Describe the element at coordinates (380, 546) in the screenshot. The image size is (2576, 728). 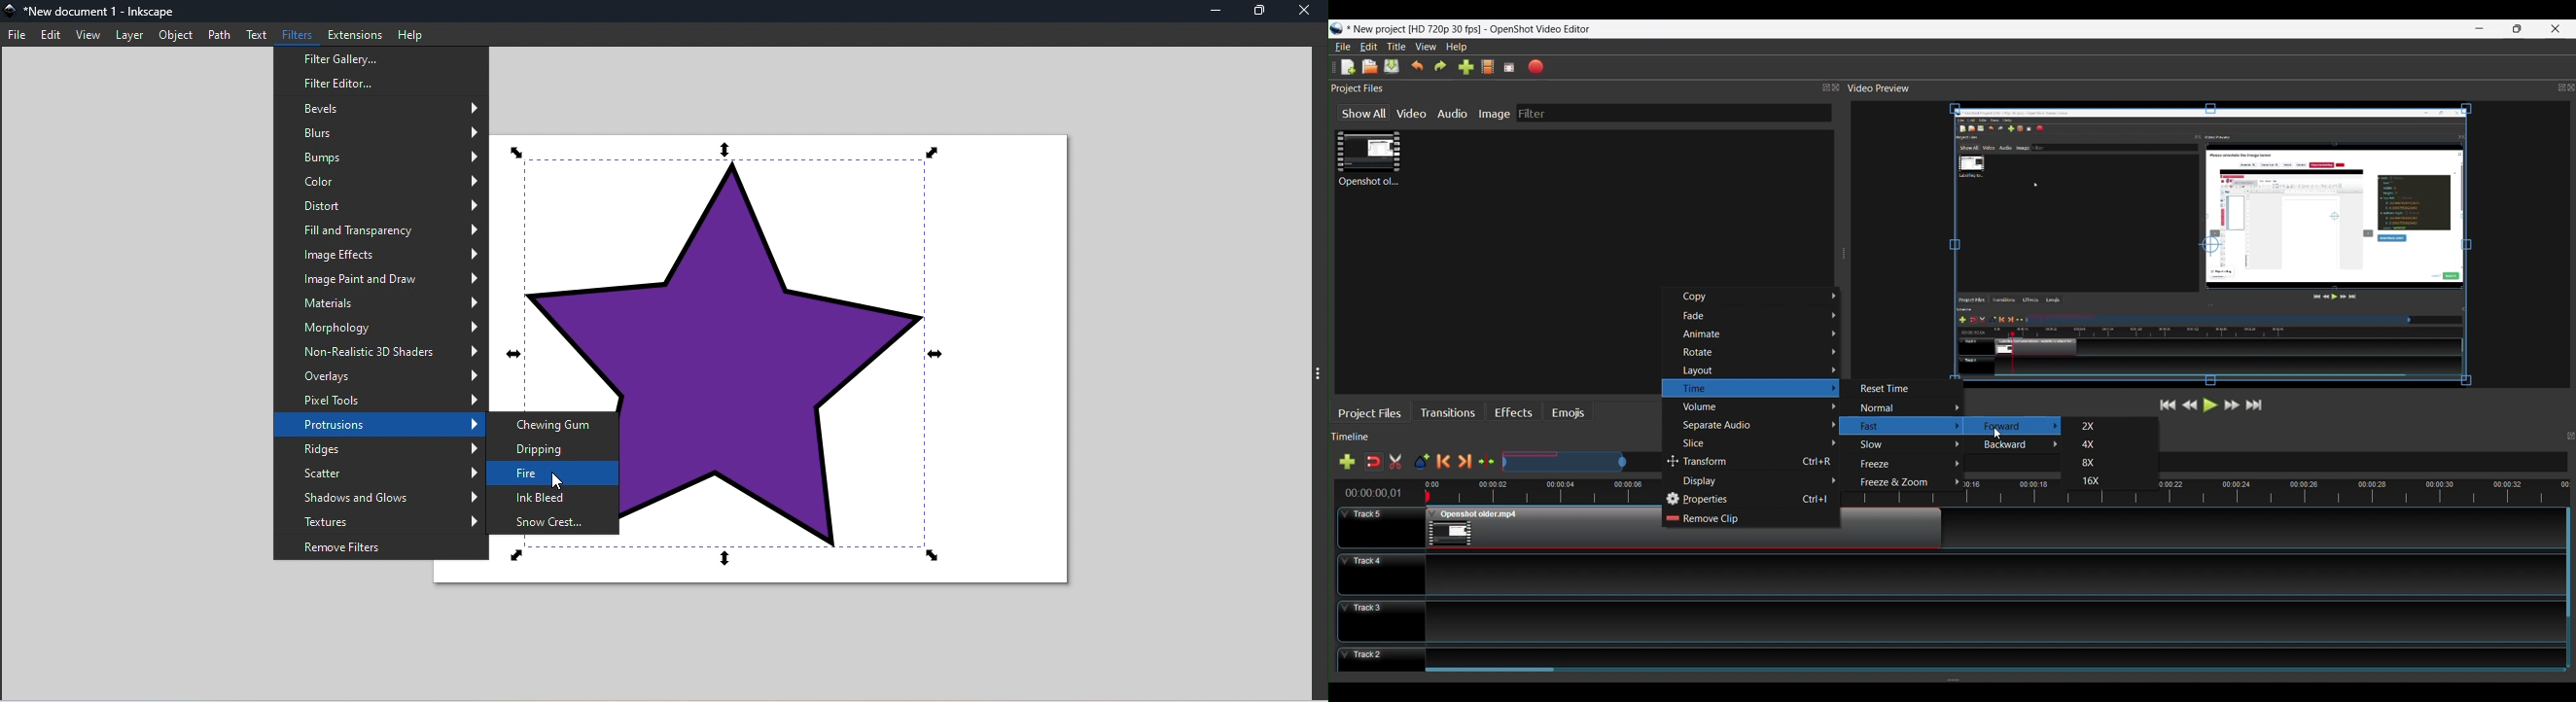
I see `Remove filters` at that location.